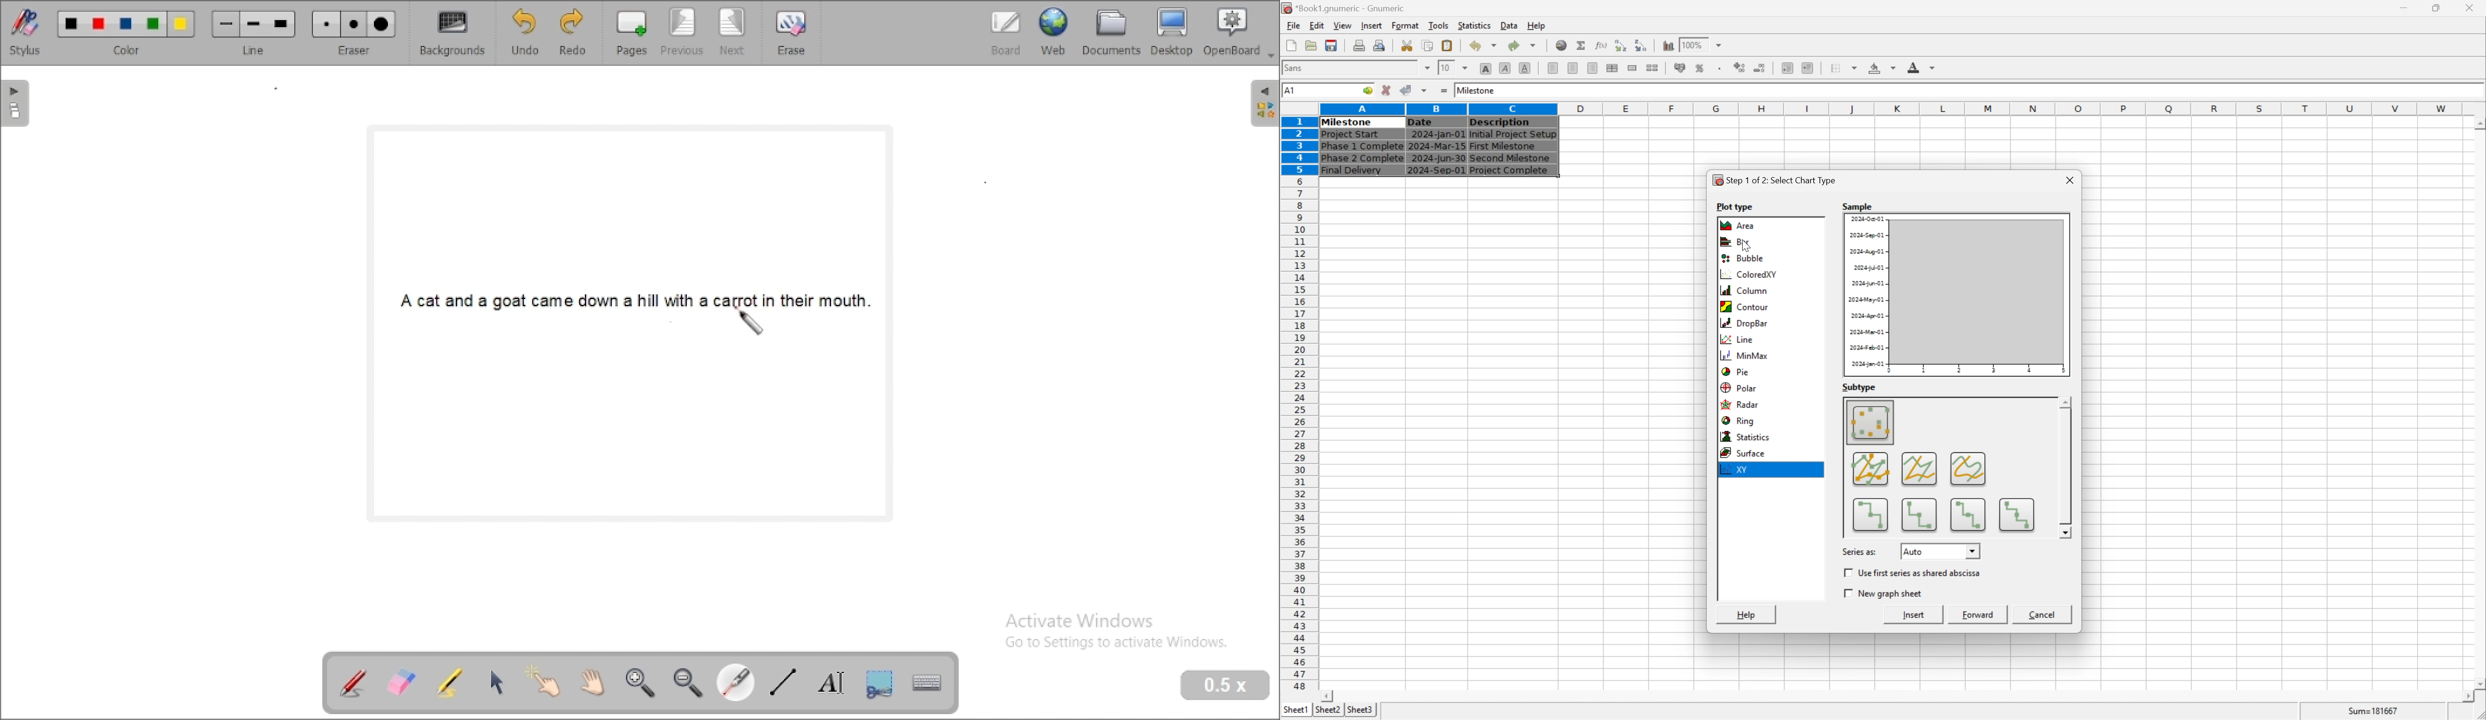  What do you see at coordinates (1477, 89) in the screenshot?
I see `Milestone` at bounding box center [1477, 89].